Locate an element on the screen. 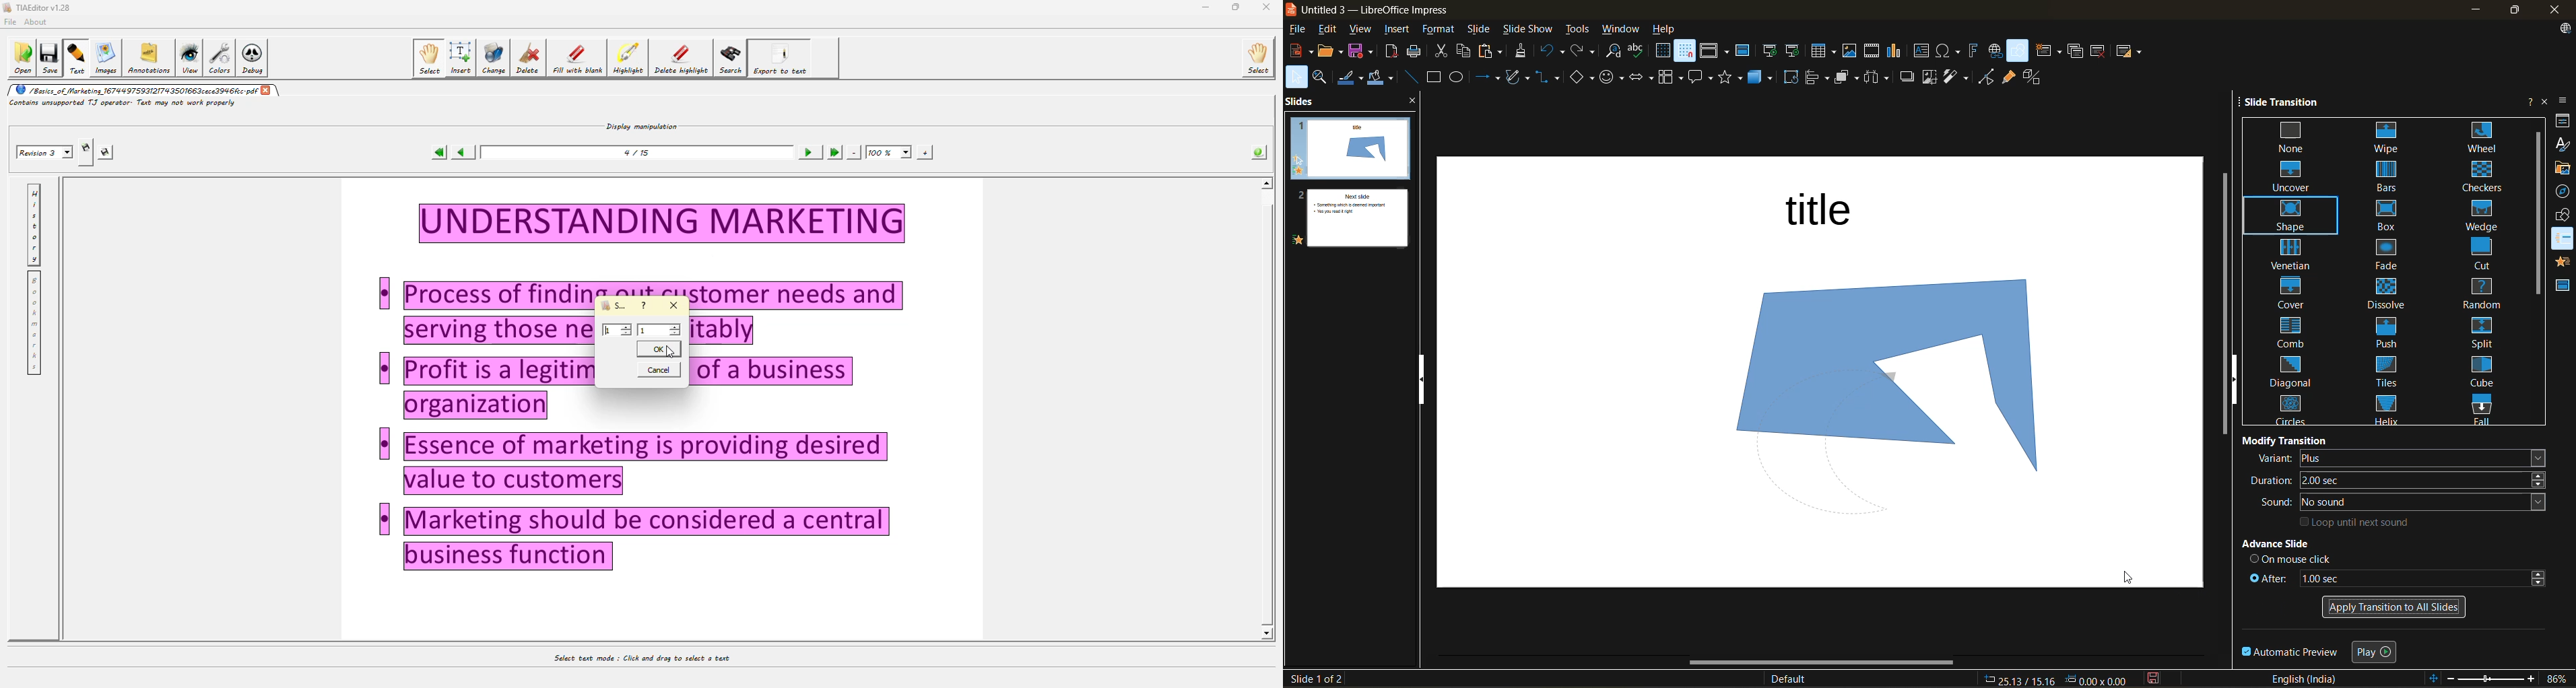  toggle point edit mode is located at coordinates (1987, 76).